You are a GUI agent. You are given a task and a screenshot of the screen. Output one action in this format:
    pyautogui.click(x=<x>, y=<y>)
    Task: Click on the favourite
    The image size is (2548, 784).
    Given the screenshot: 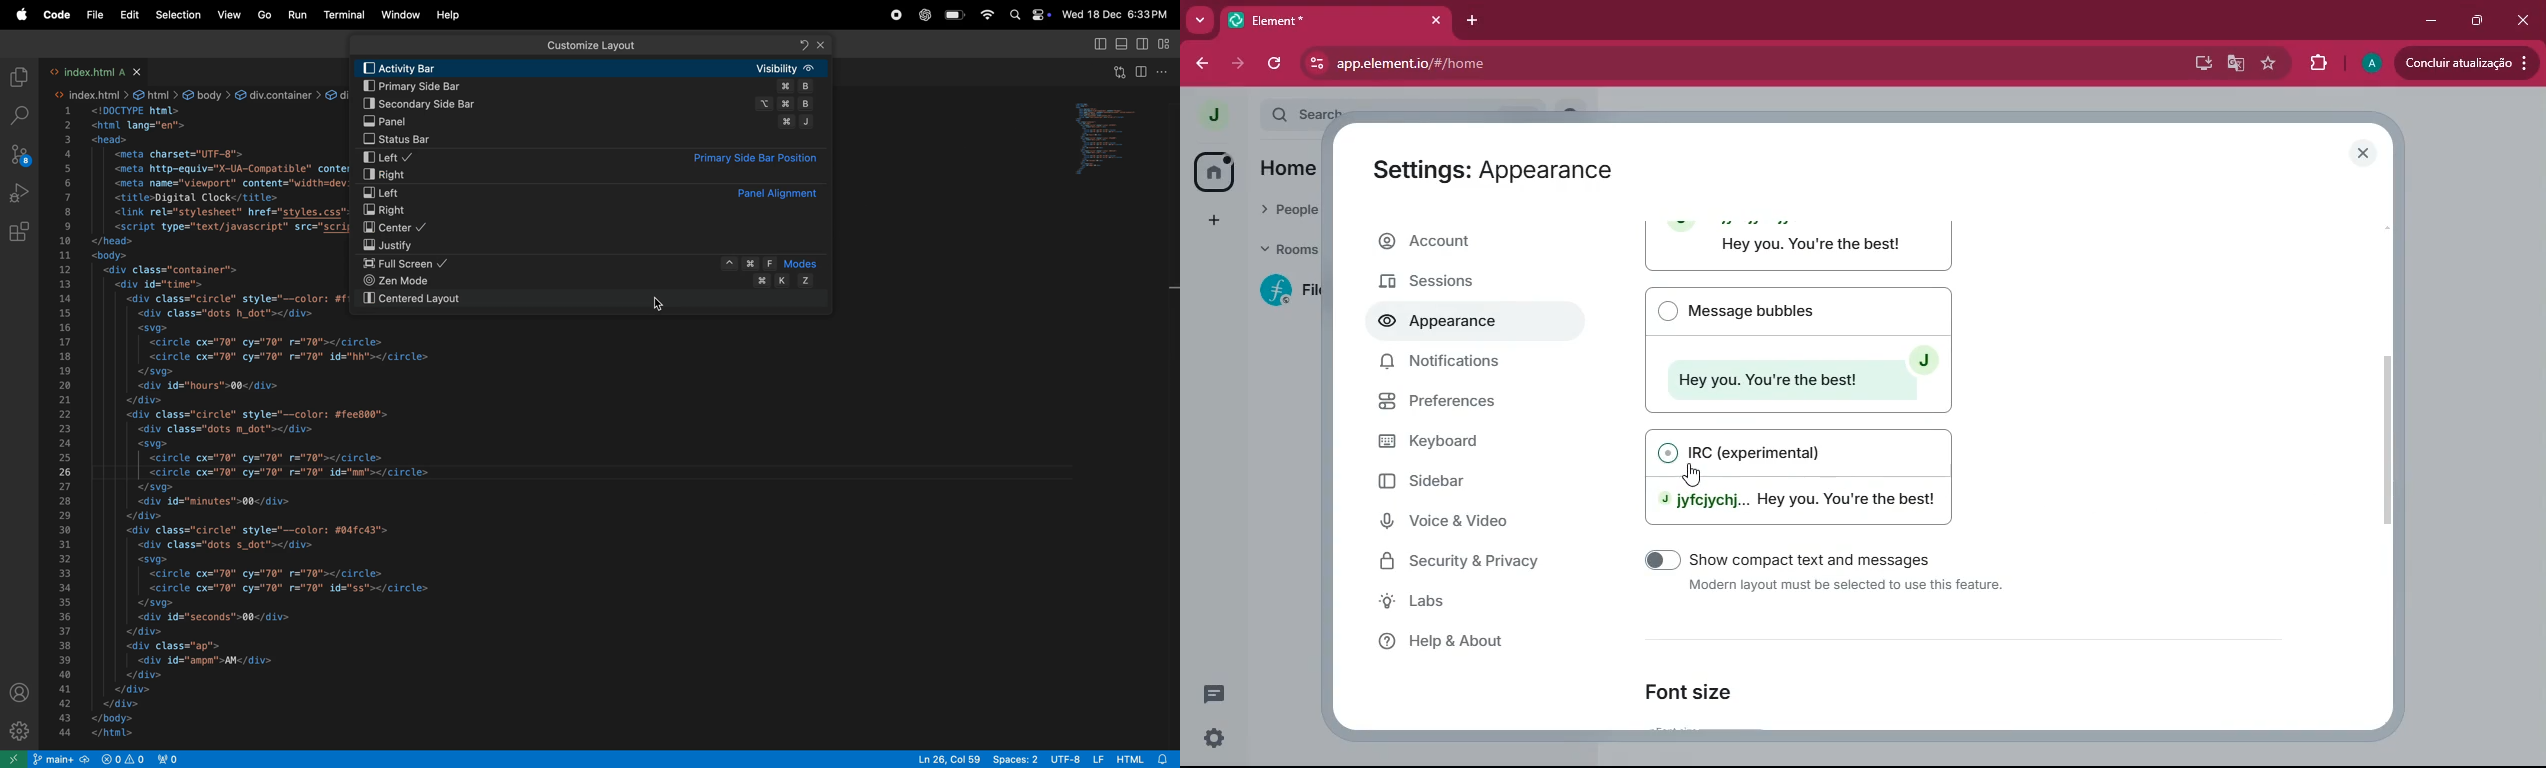 What is the action you would take?
    pyautogui.click(x=2269, y=63)
    